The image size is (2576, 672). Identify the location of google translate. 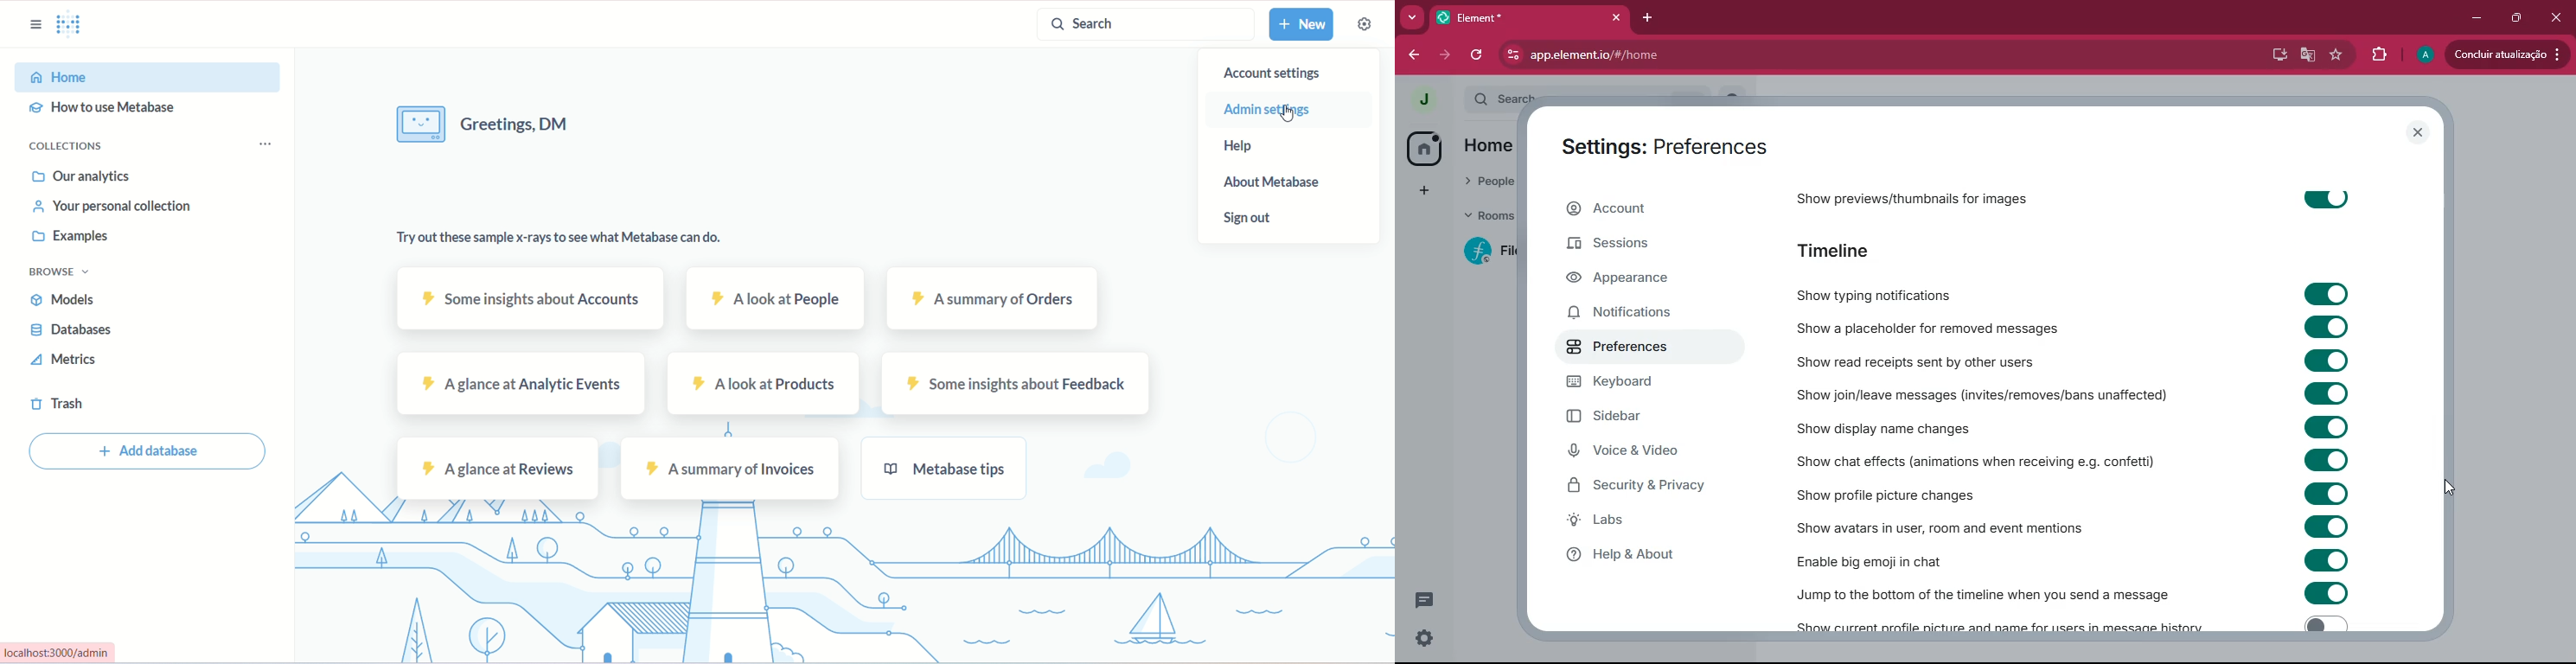
(2308, 57).